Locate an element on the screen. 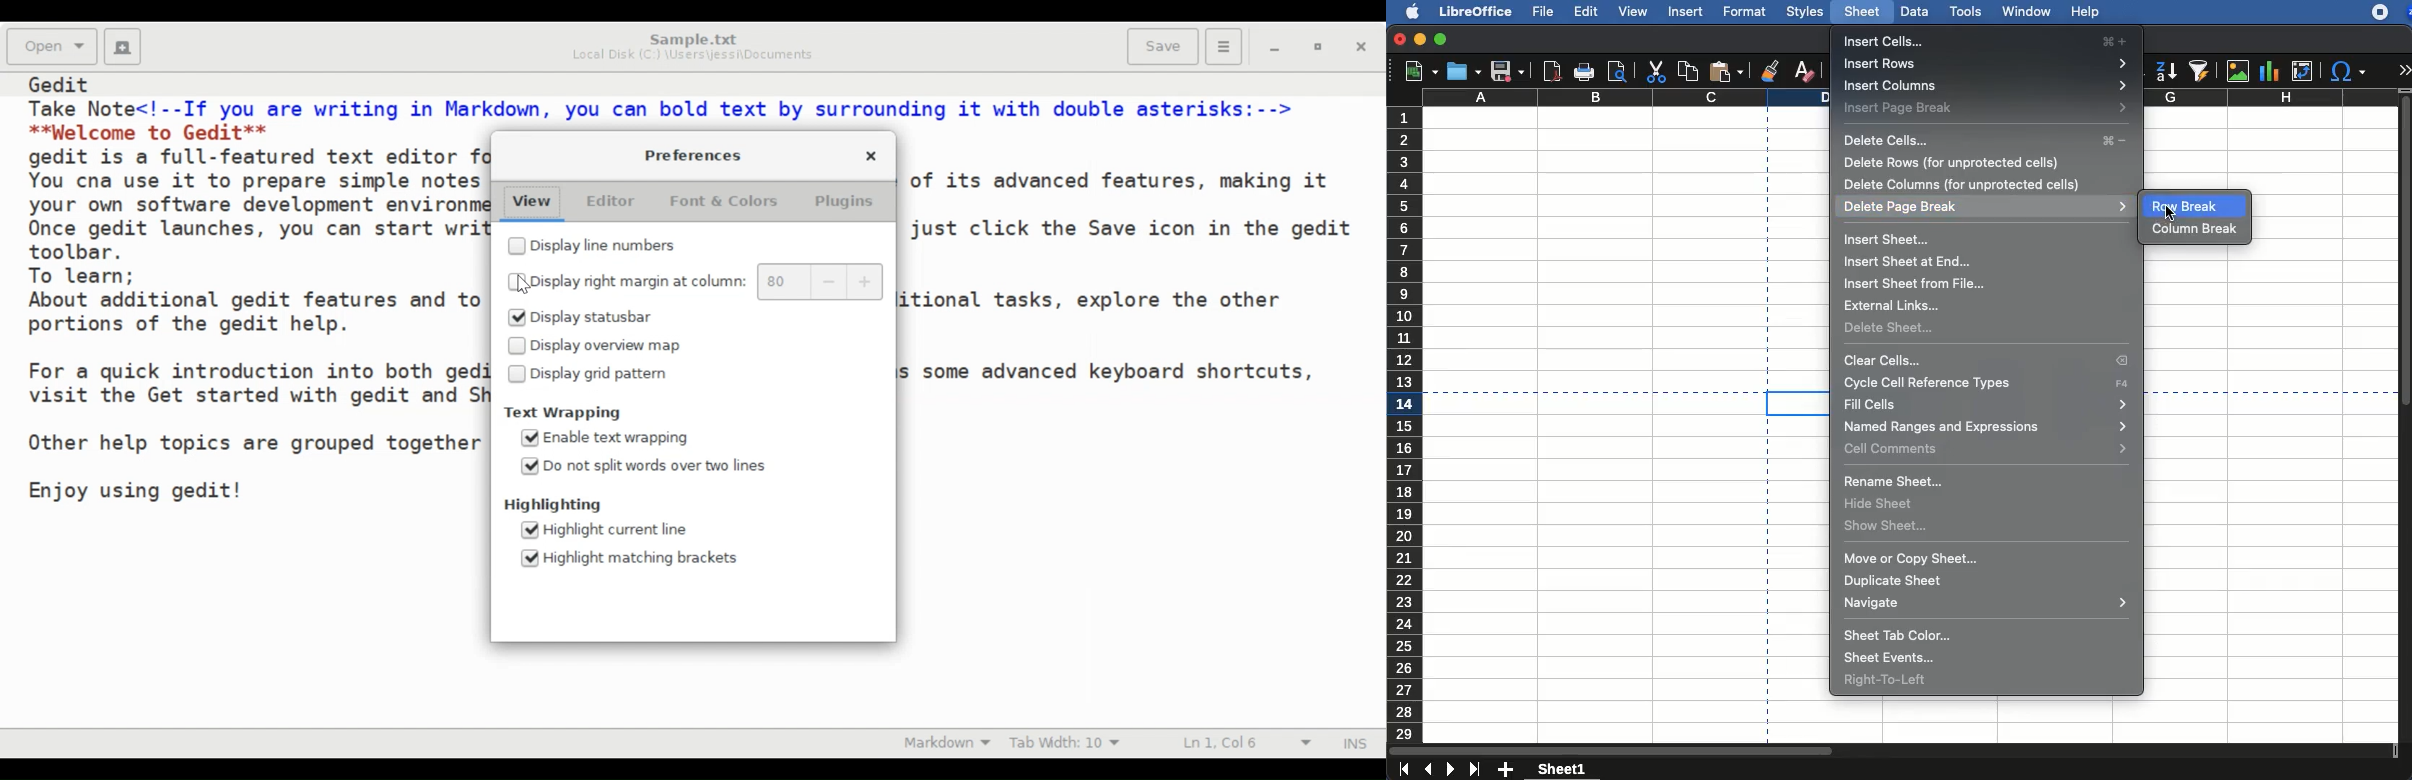  save is located at coordinates (1508, 71).